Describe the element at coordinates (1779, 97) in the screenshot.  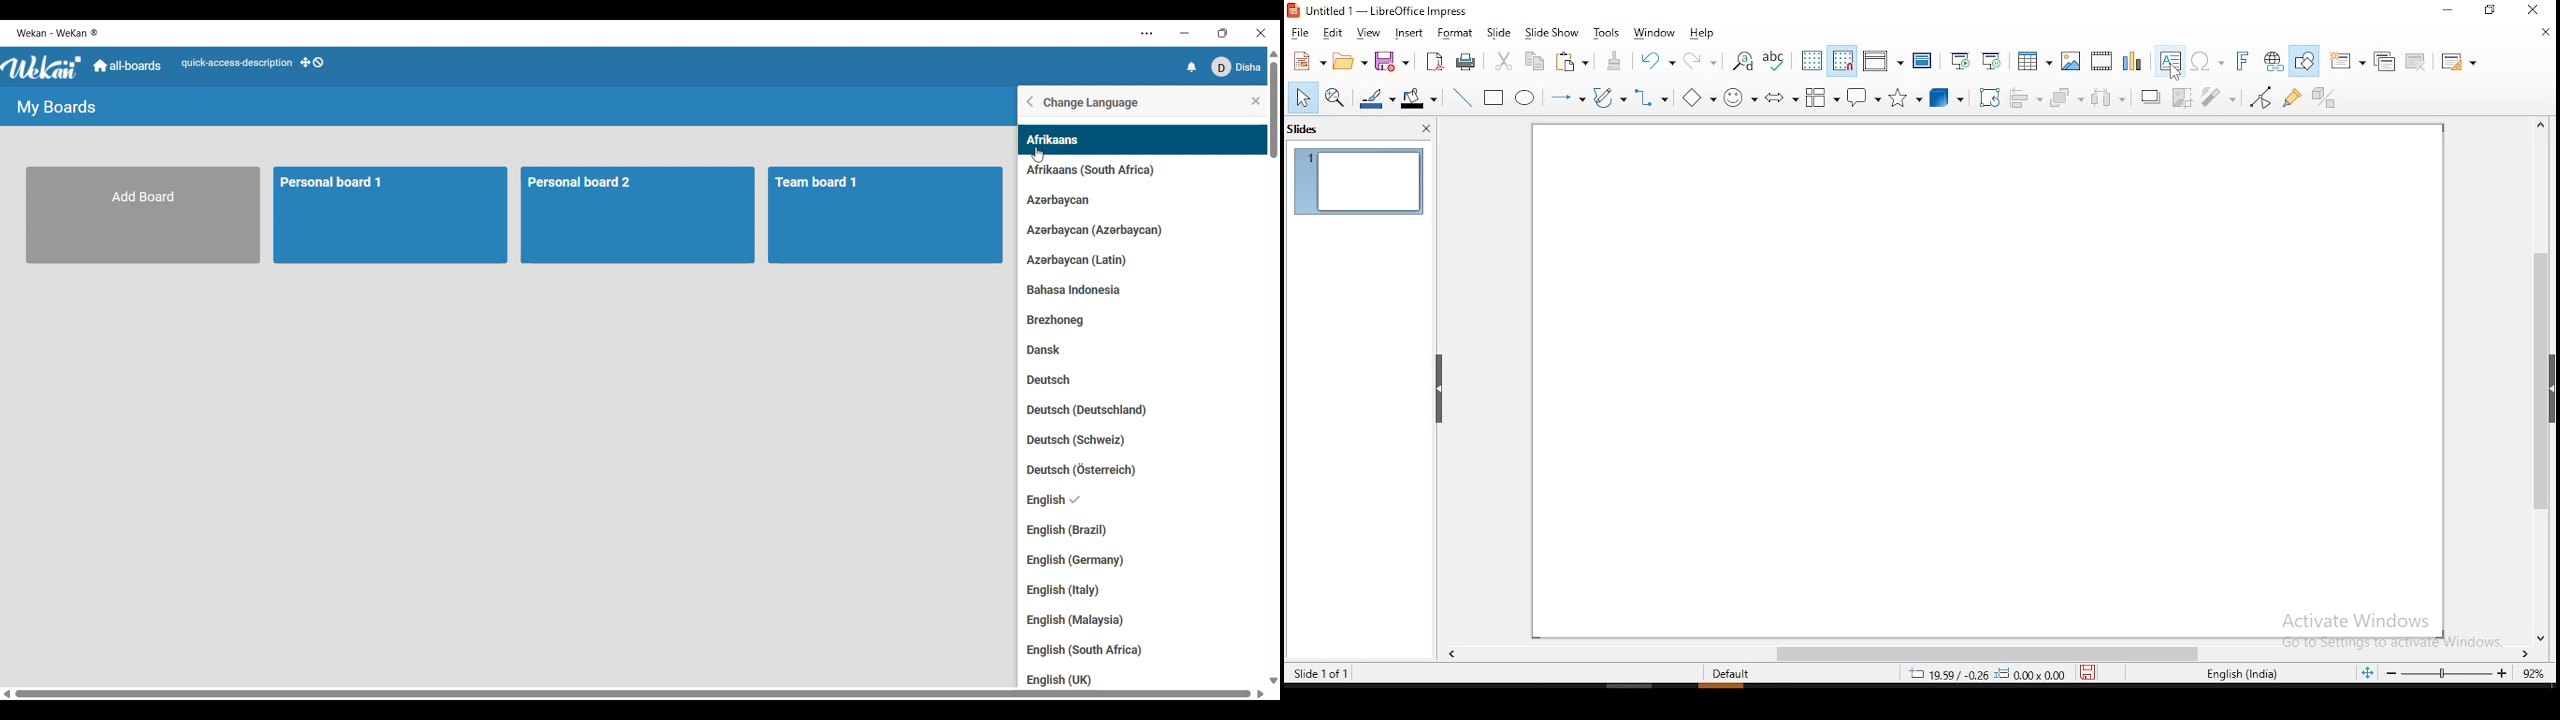
I see `block arrows` at that location.